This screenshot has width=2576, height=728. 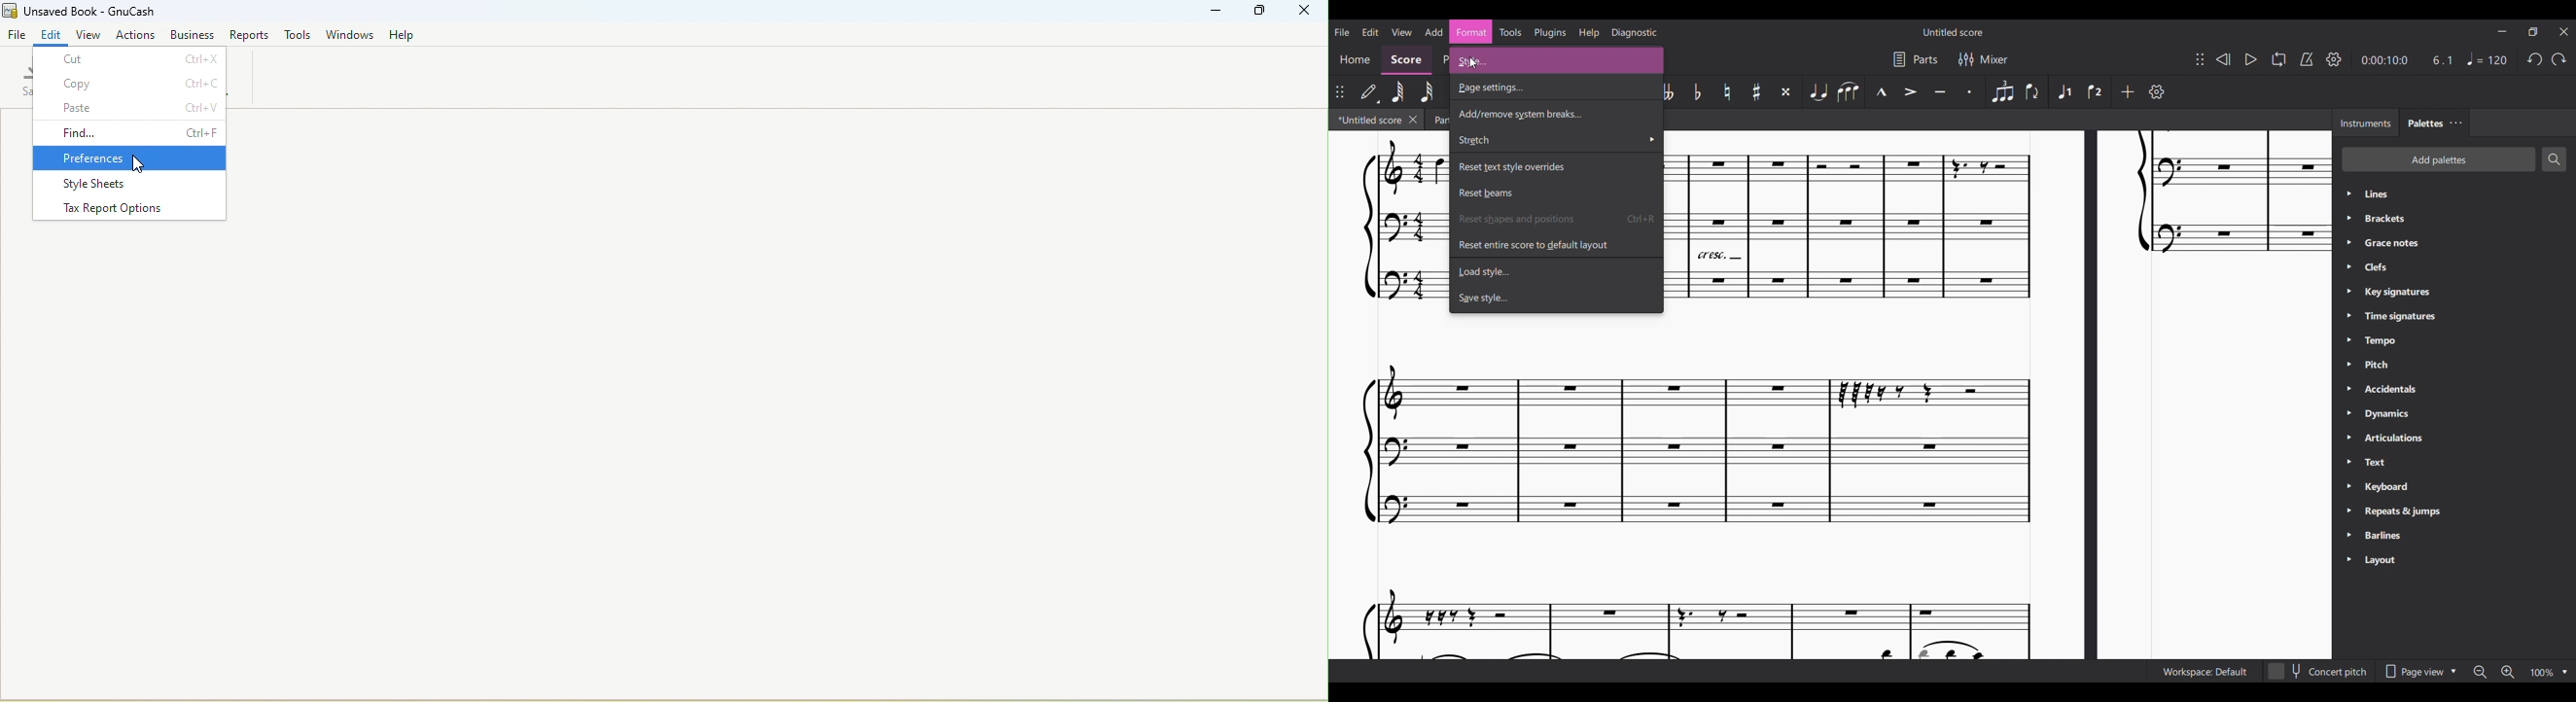 I want to click on Score, current section highlighted, so click(x=1406, y=60).